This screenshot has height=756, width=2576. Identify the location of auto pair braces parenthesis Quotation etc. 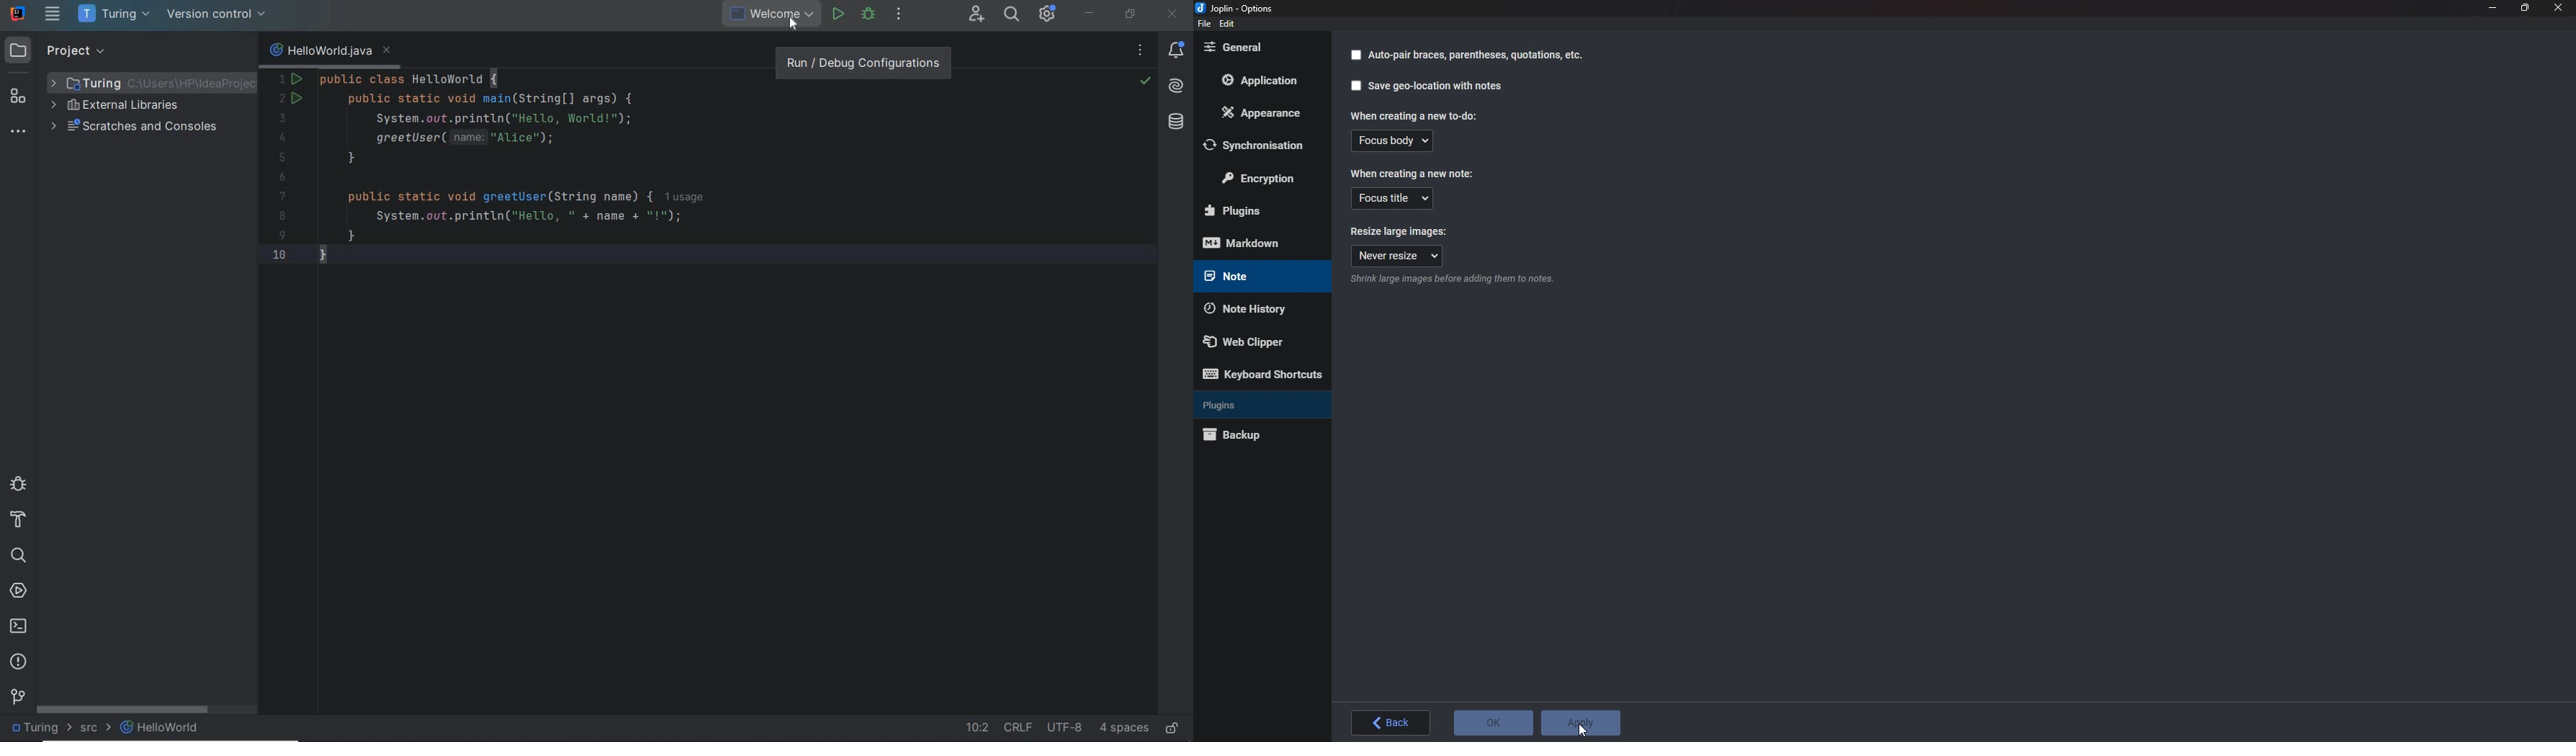
(1465, 55).